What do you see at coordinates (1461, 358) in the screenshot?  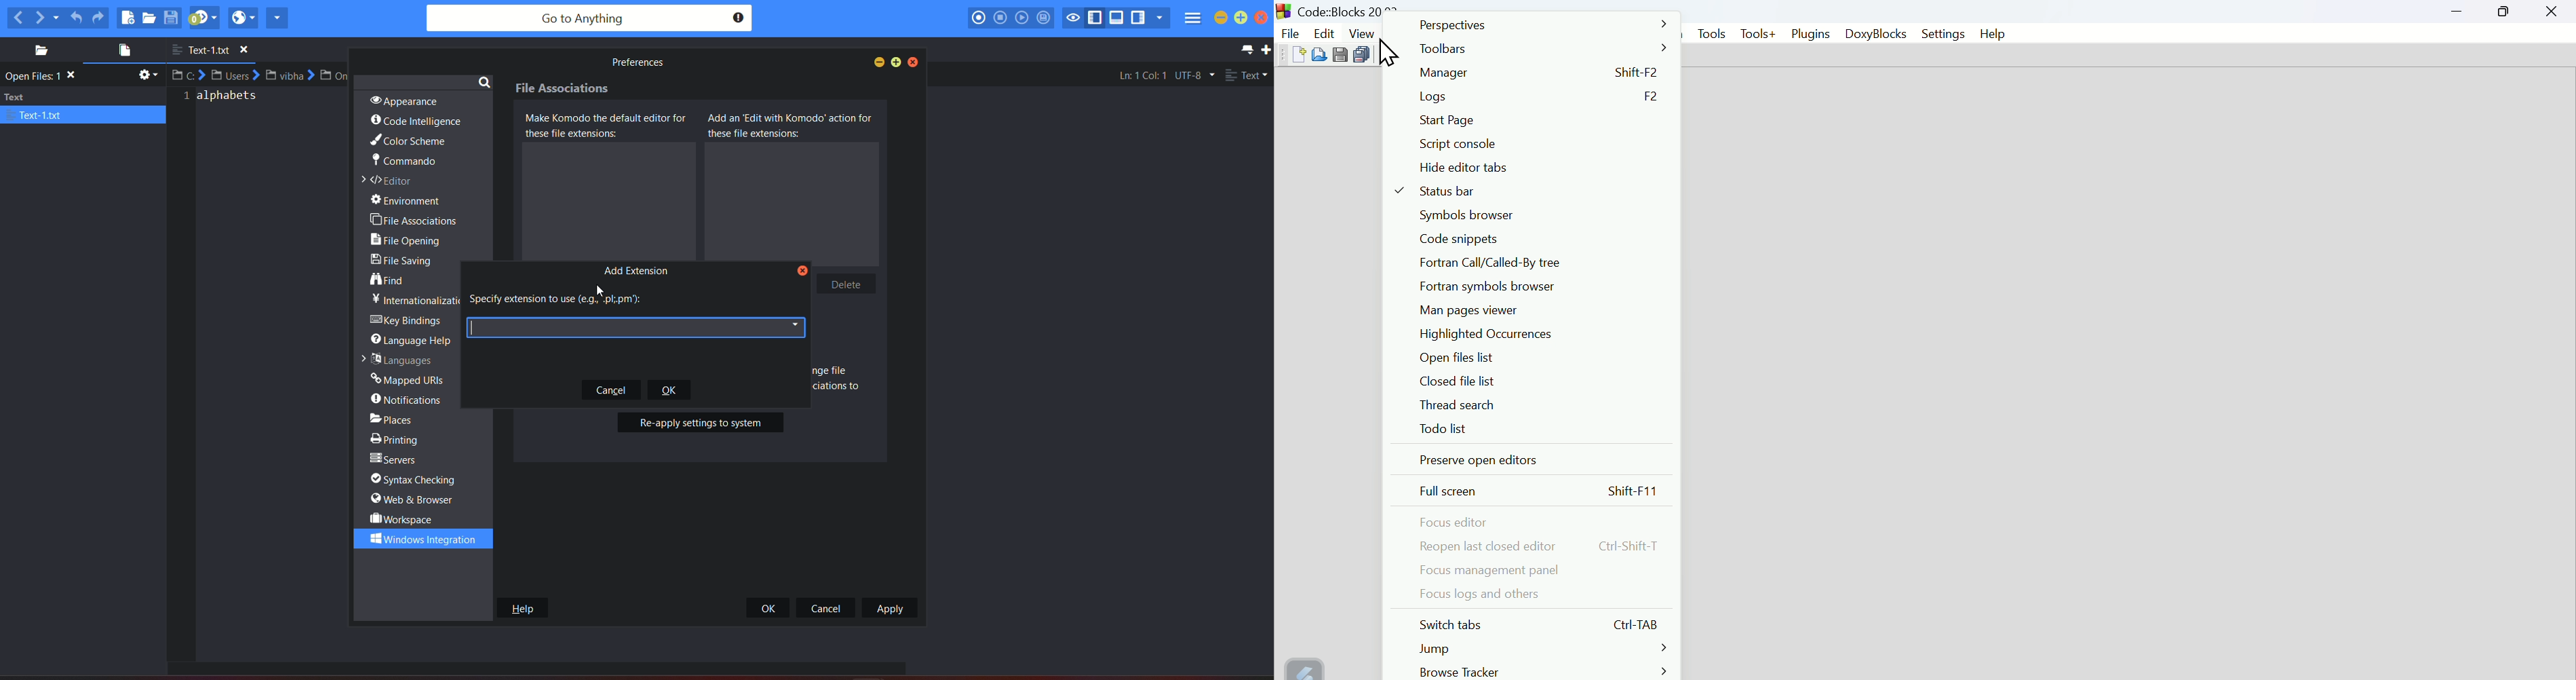 I see `Open files list` at bounding box center [1461, 358].